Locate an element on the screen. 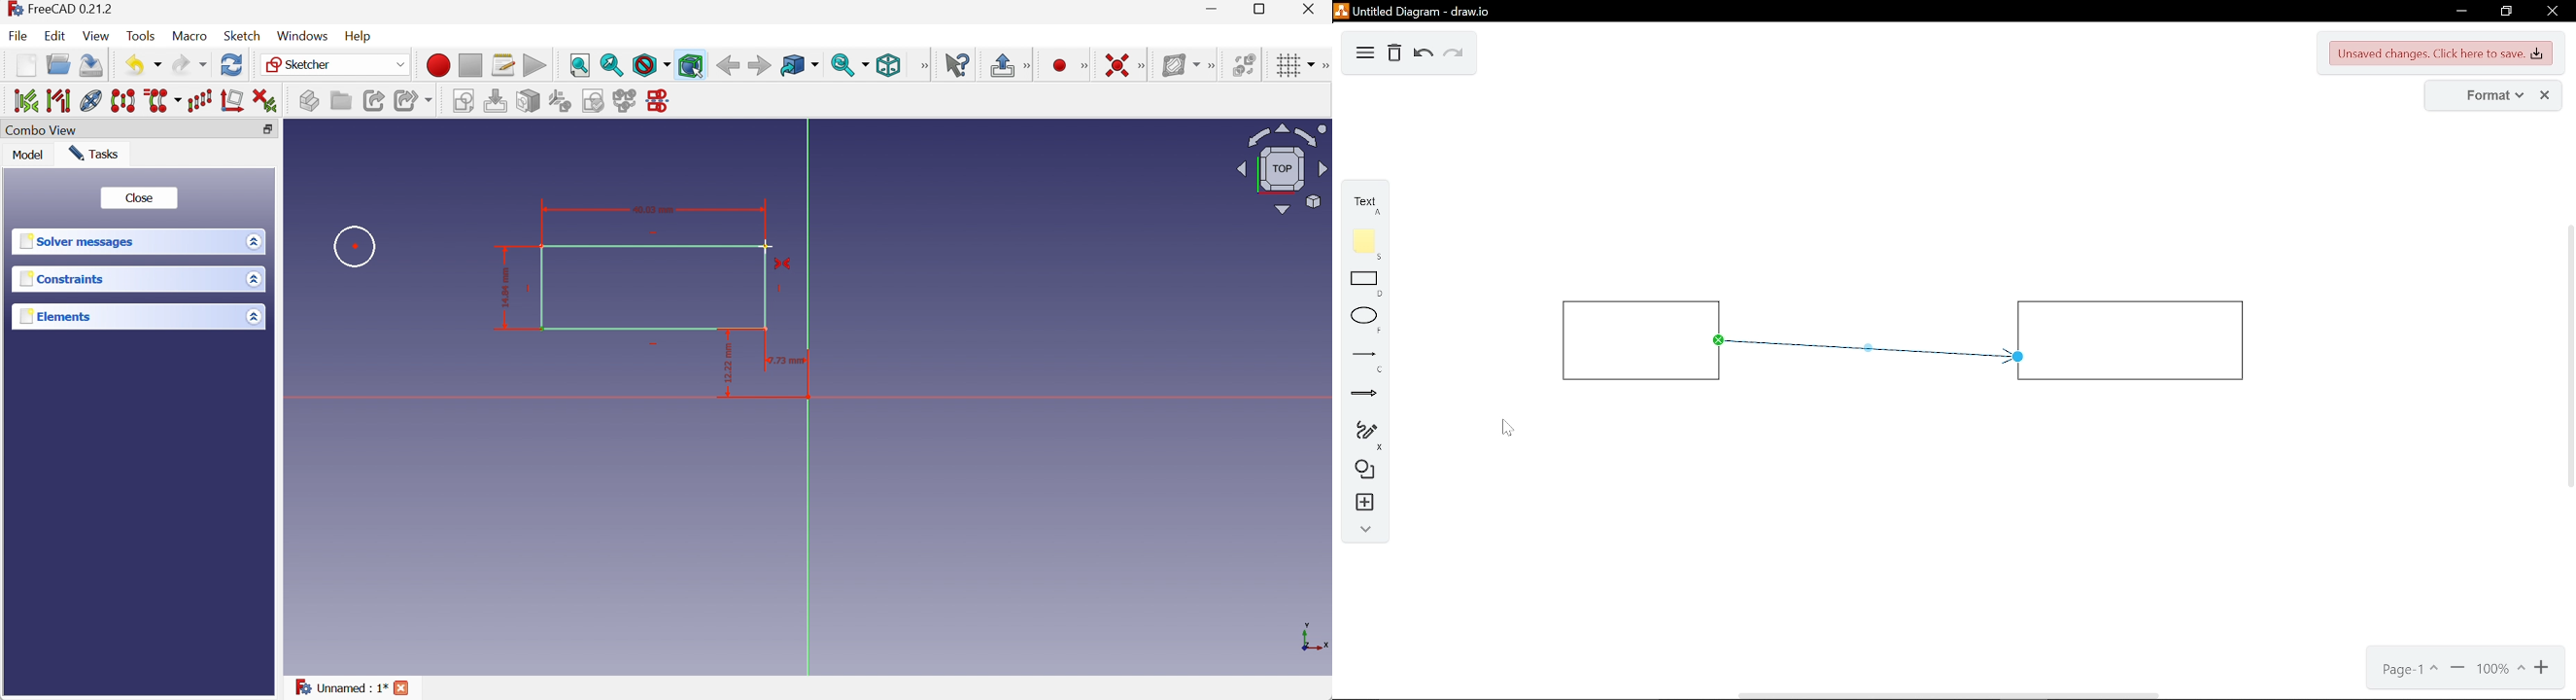  Restore down is located at coordinates (269, 131).